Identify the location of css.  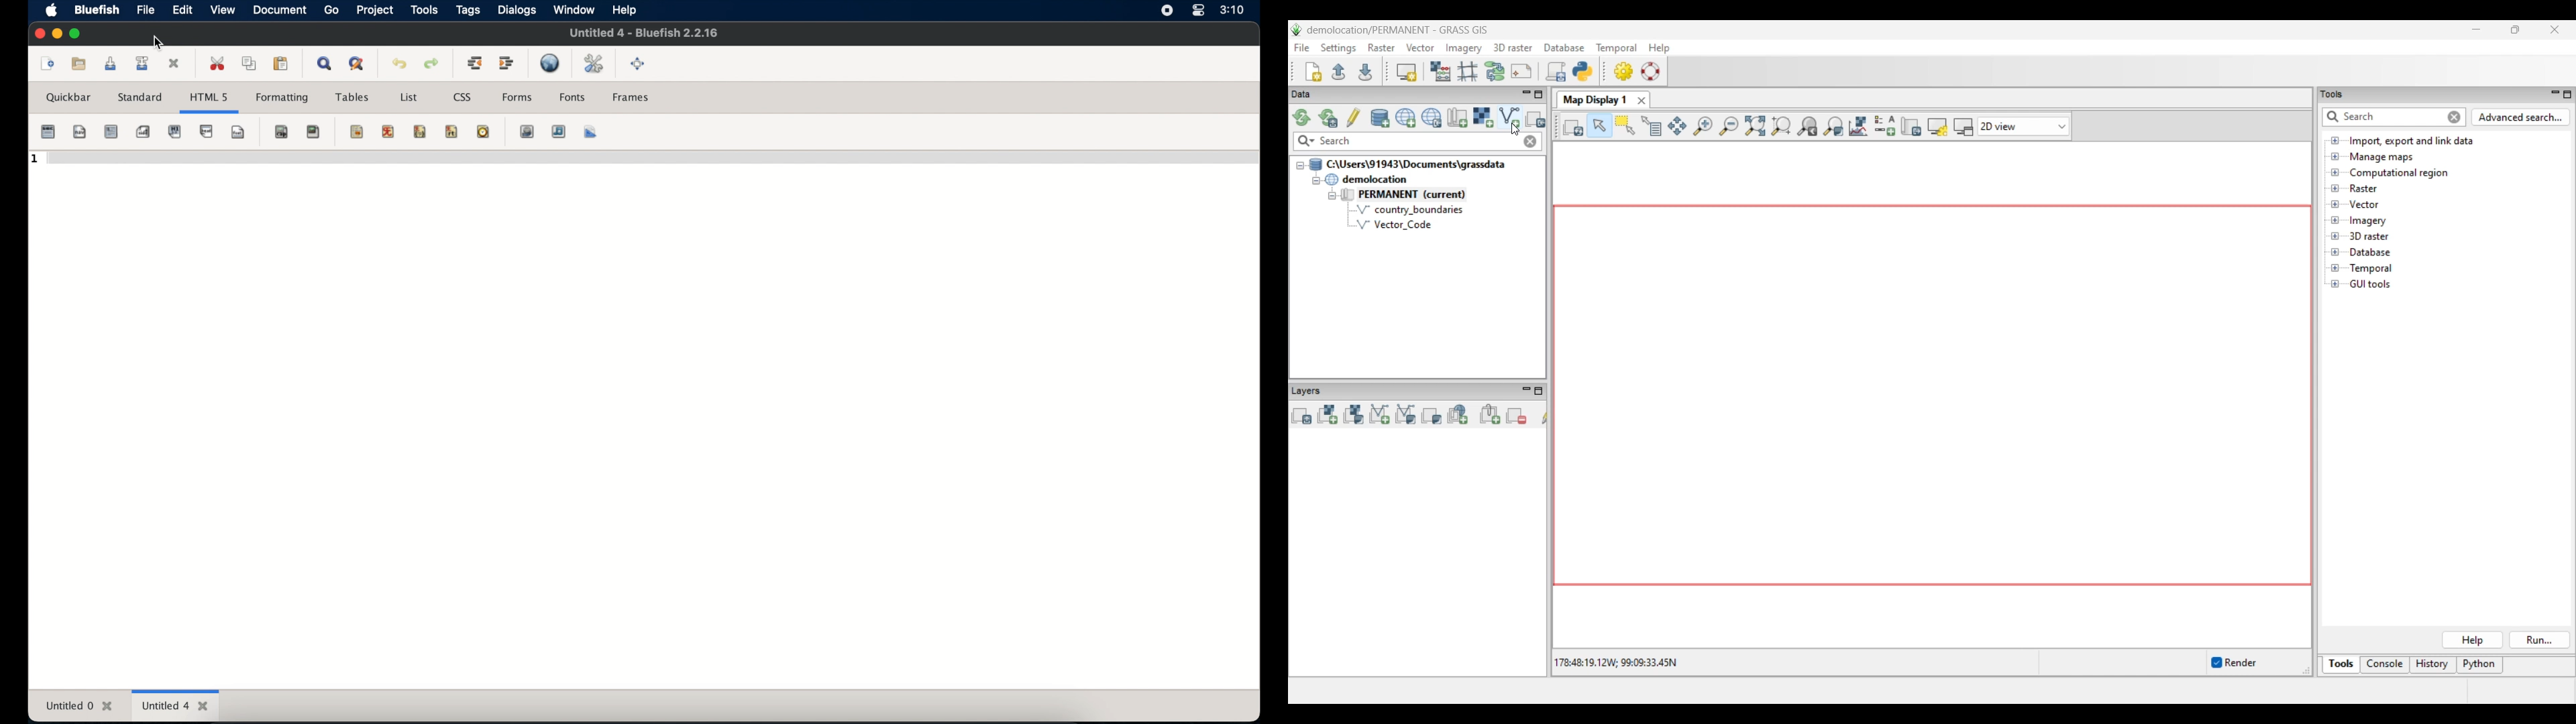
(463, 97).